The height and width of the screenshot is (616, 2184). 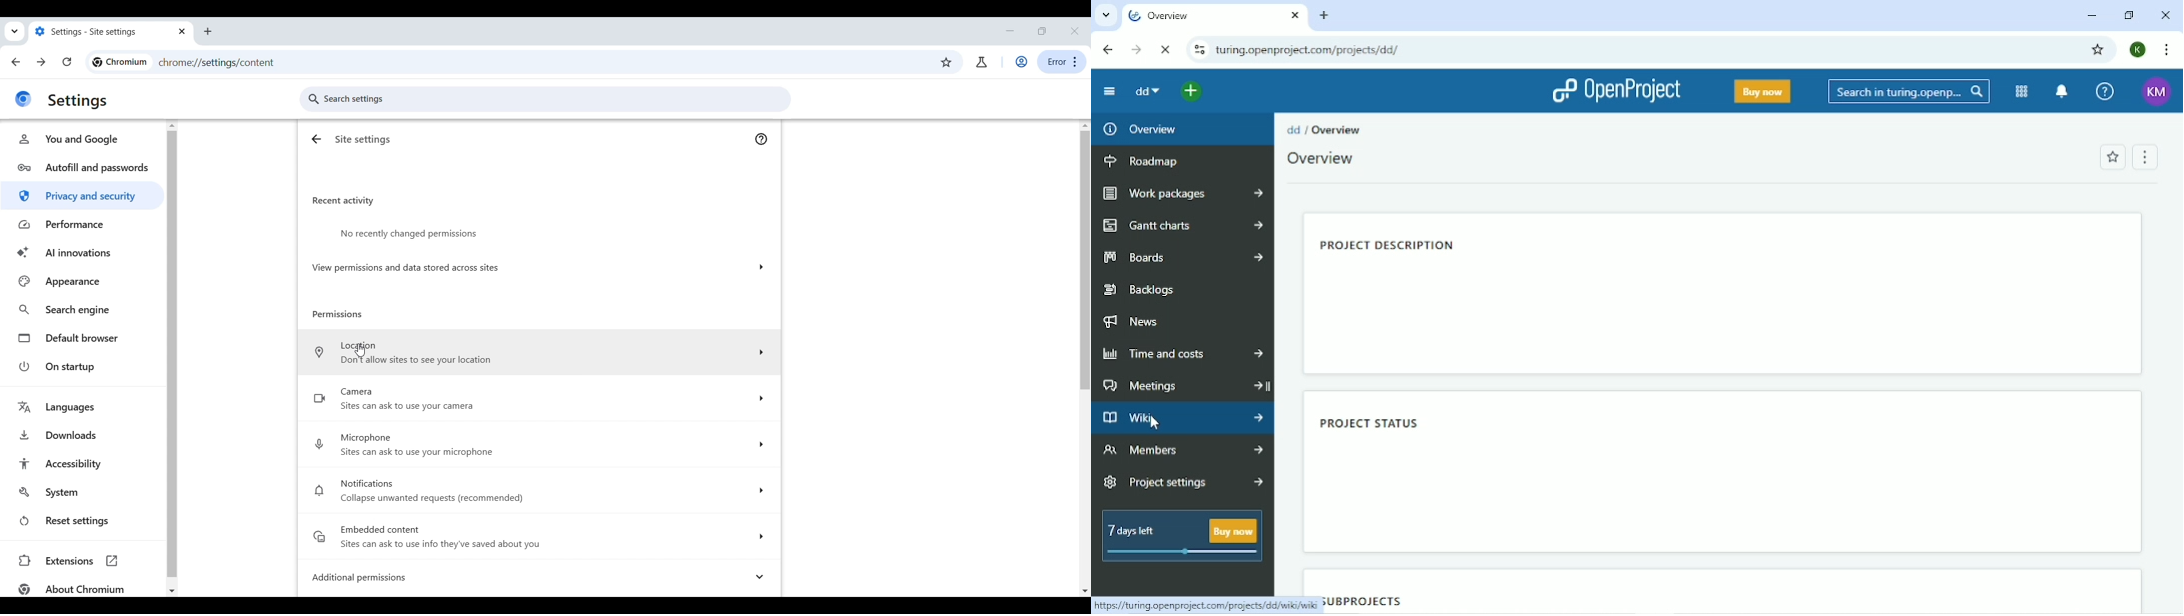 I want to click on Vertical slide bar, so click(x=171, y=354).